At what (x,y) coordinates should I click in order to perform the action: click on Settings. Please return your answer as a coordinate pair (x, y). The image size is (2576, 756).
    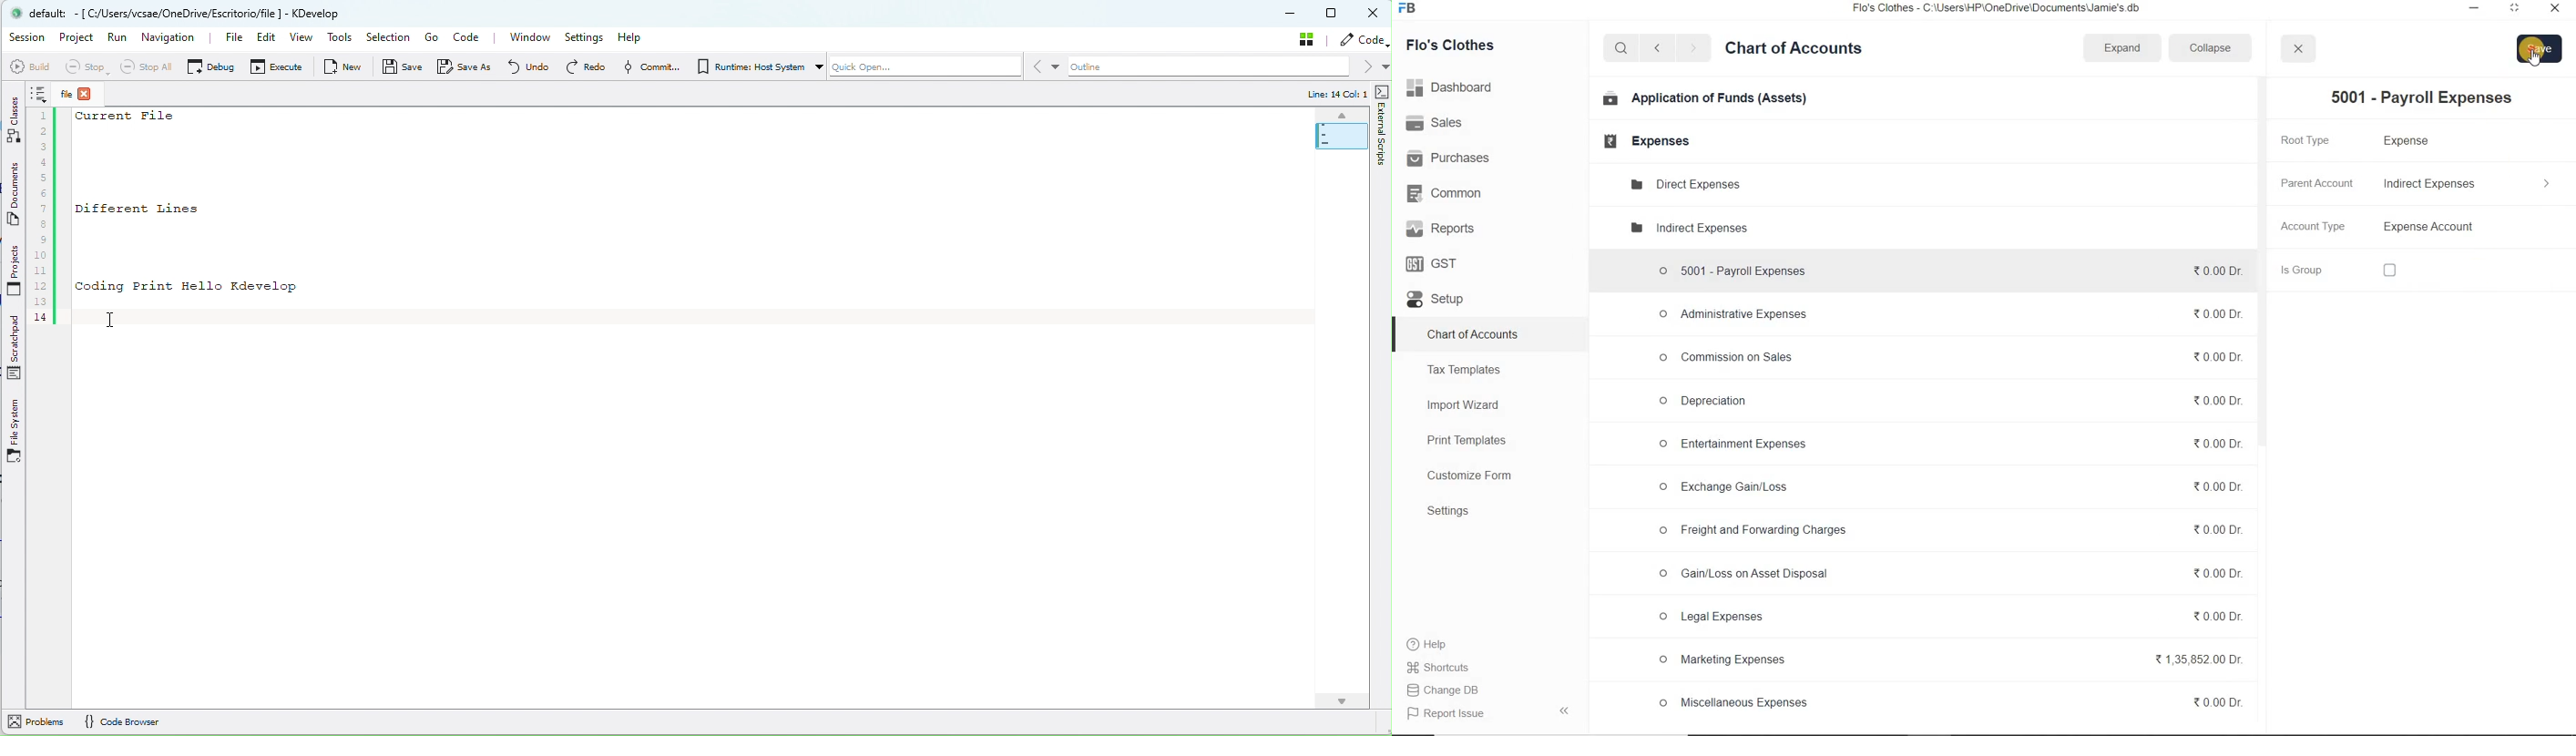
    Looking at the image, I should click on (1448, 510).